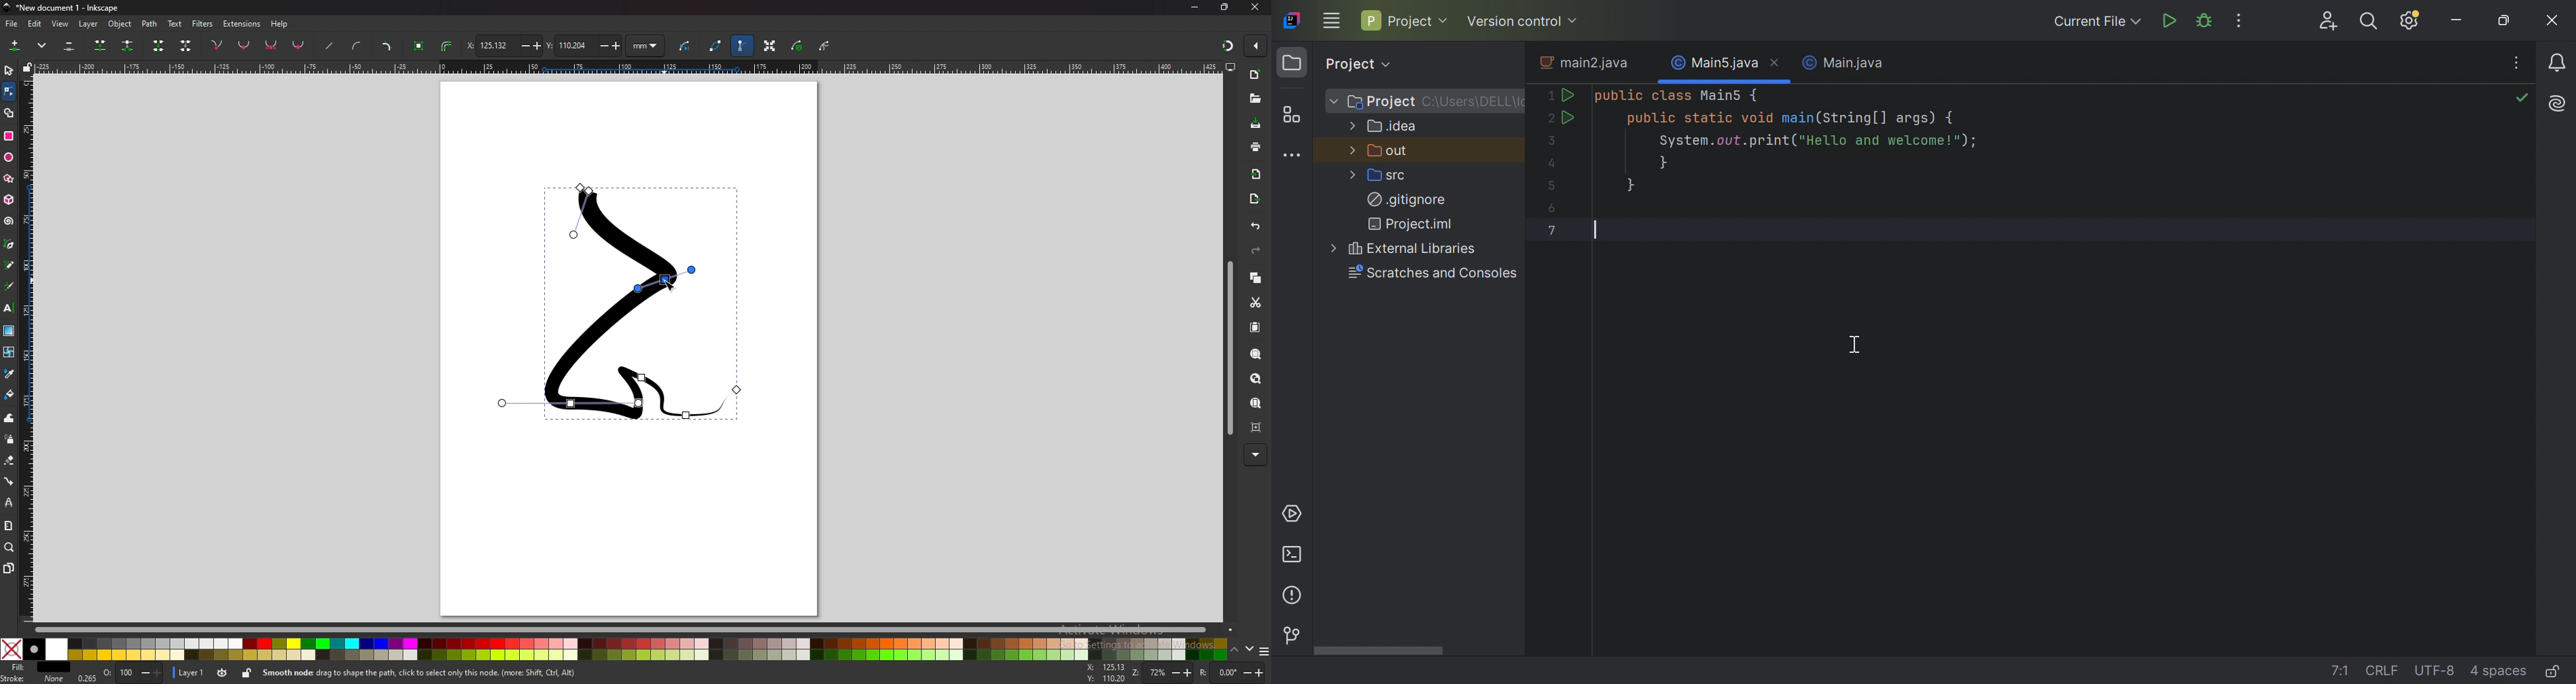 Image resolution: width=2576 pixels, height=700 pixels. I want to click on zoom drawing, so click(1255, 379).